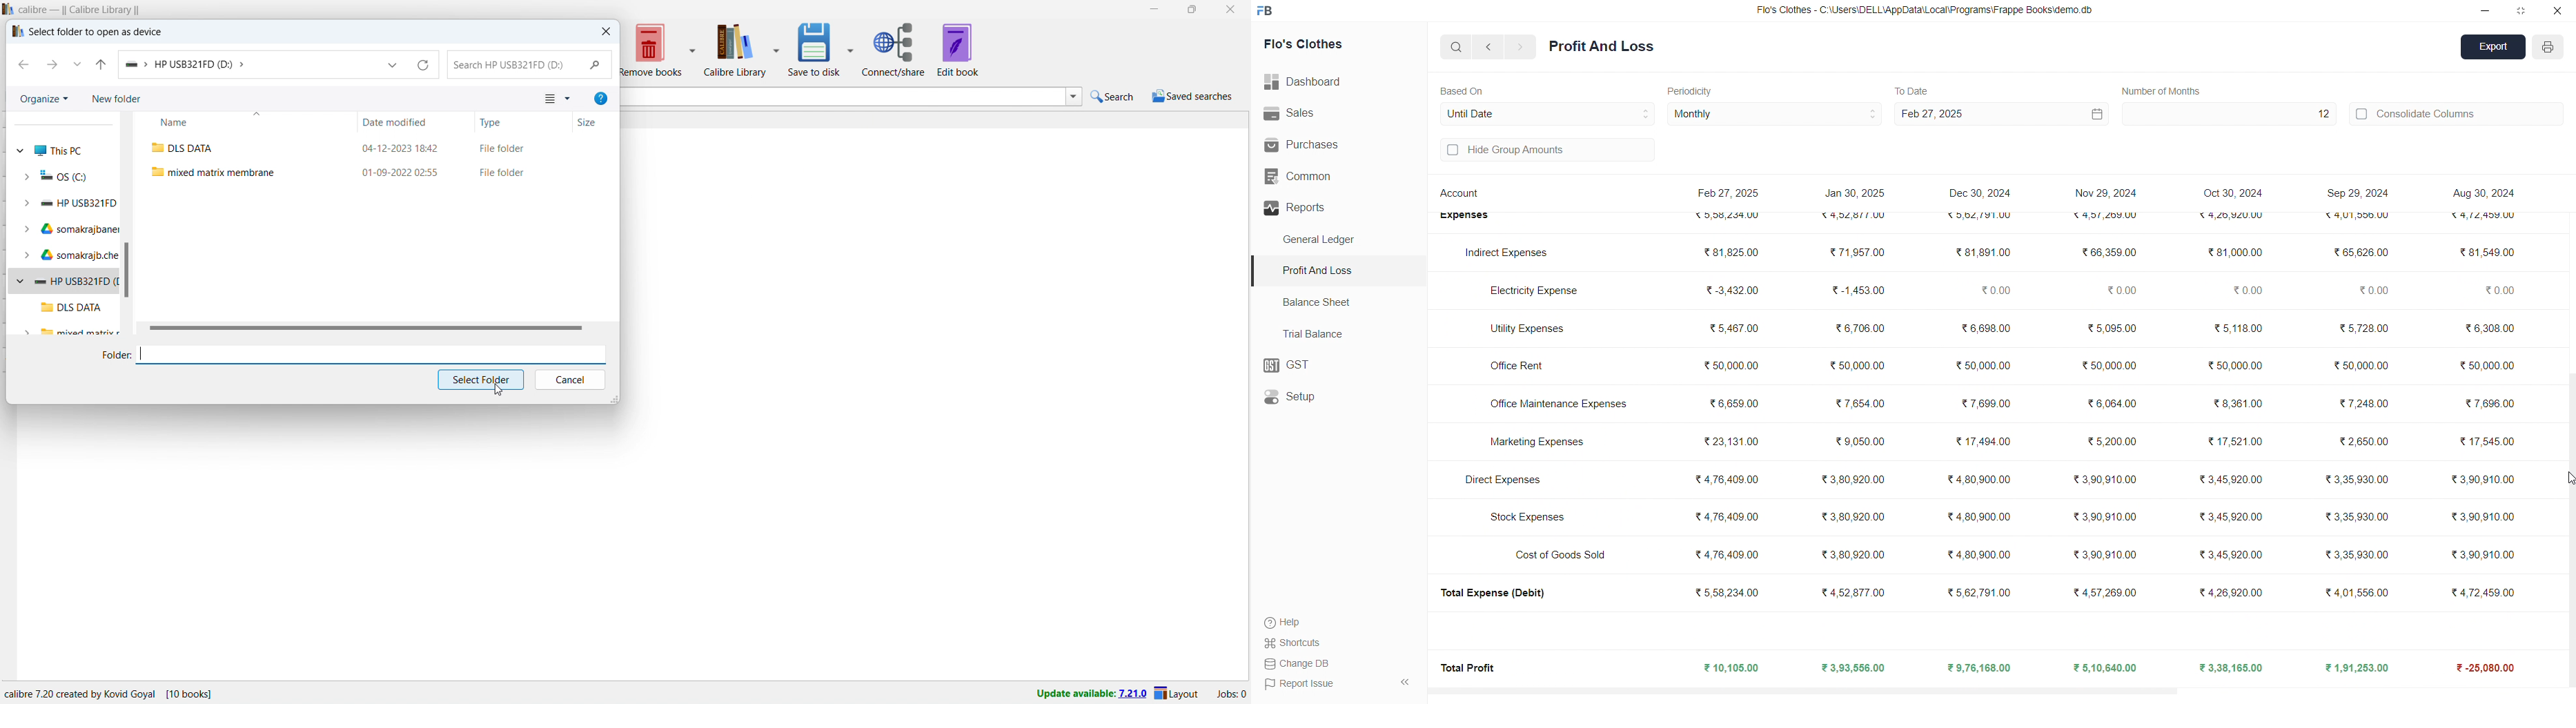 The height and width of the screenshot is (728, 2576). I want to click on Marketing Expenses, so click(1535, 444).